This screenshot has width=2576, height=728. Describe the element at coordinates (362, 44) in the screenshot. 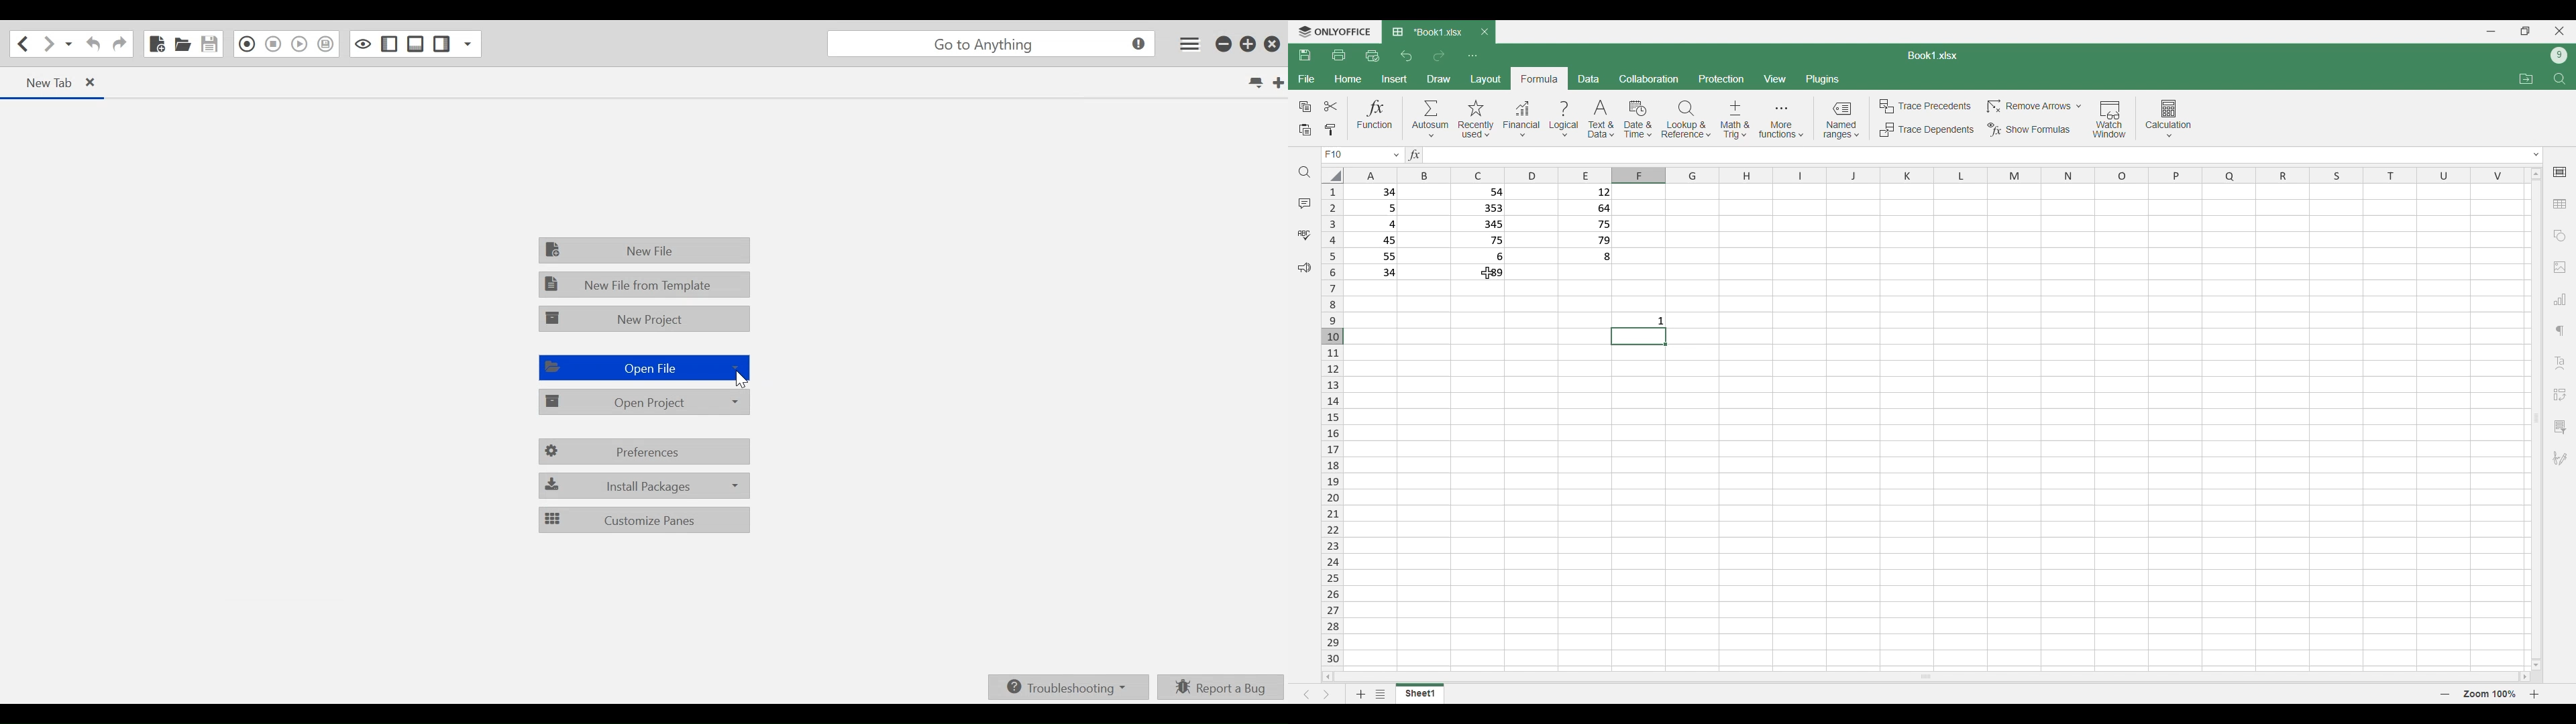

I see `Toggle Focus mode` at that location.